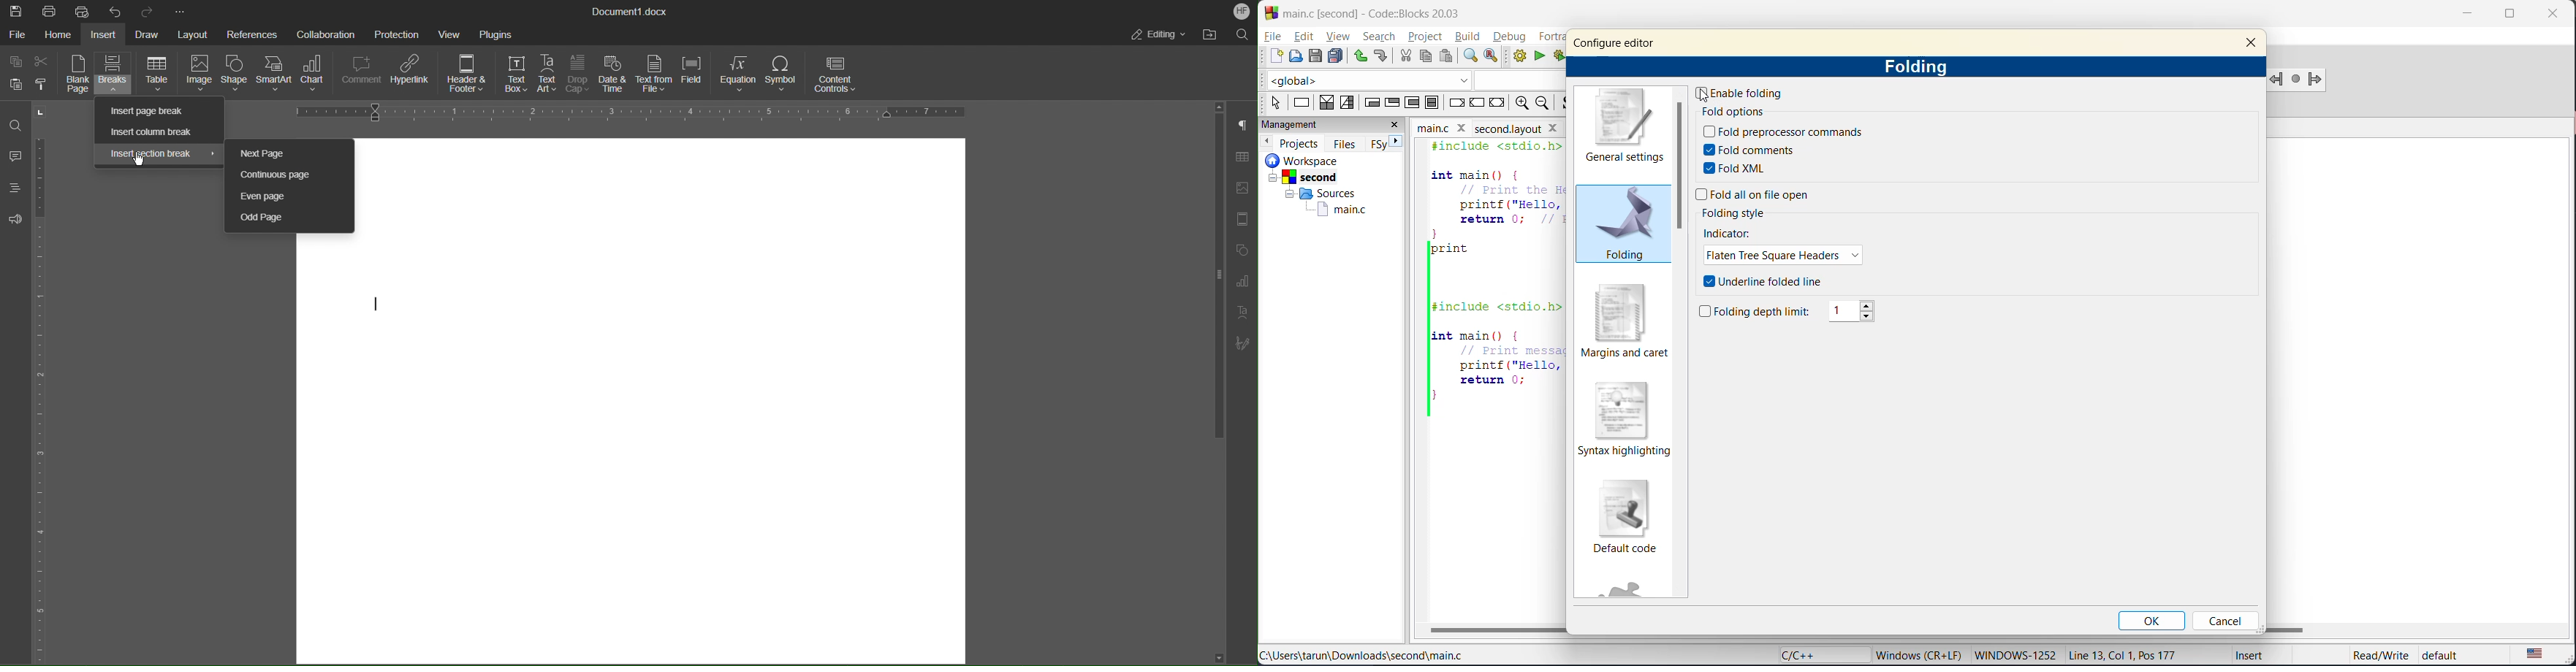 Image resolution: width=2576 pixels, height=672 pixels. What do you see at coordinates (614, 74) in the screenshot?
I see `Date and Time` at bounding box center [614, 74].